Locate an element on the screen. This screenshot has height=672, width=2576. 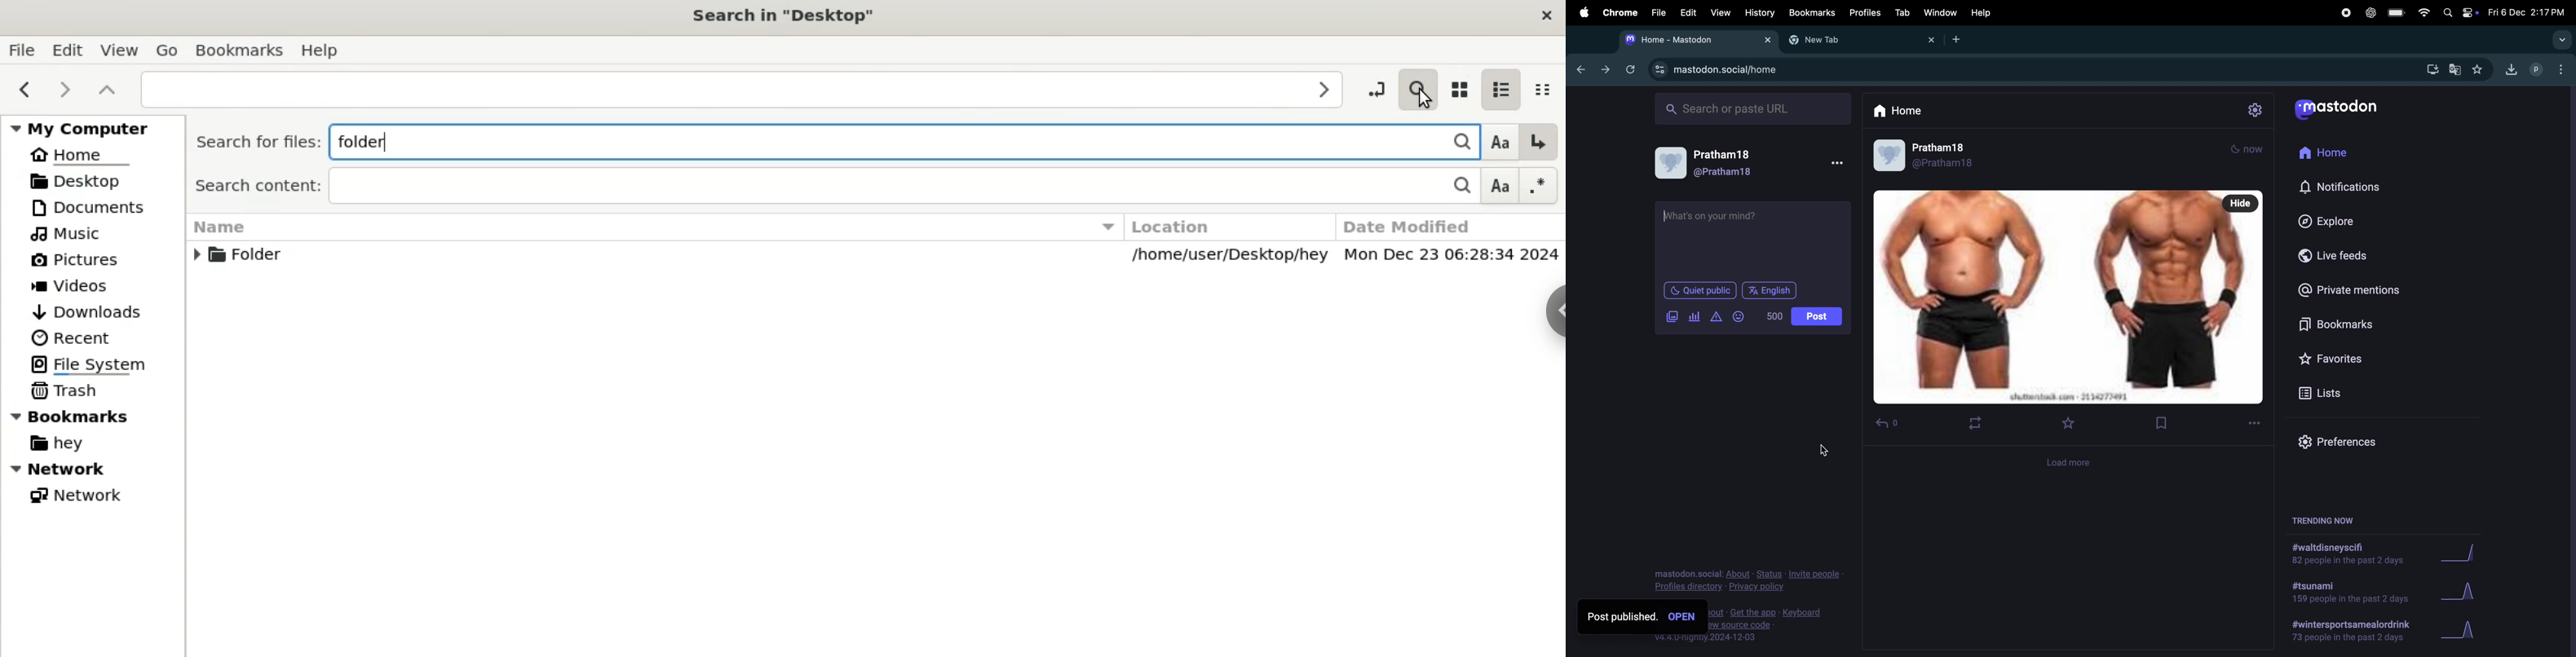
list view is located at coordinates (1500, 86).